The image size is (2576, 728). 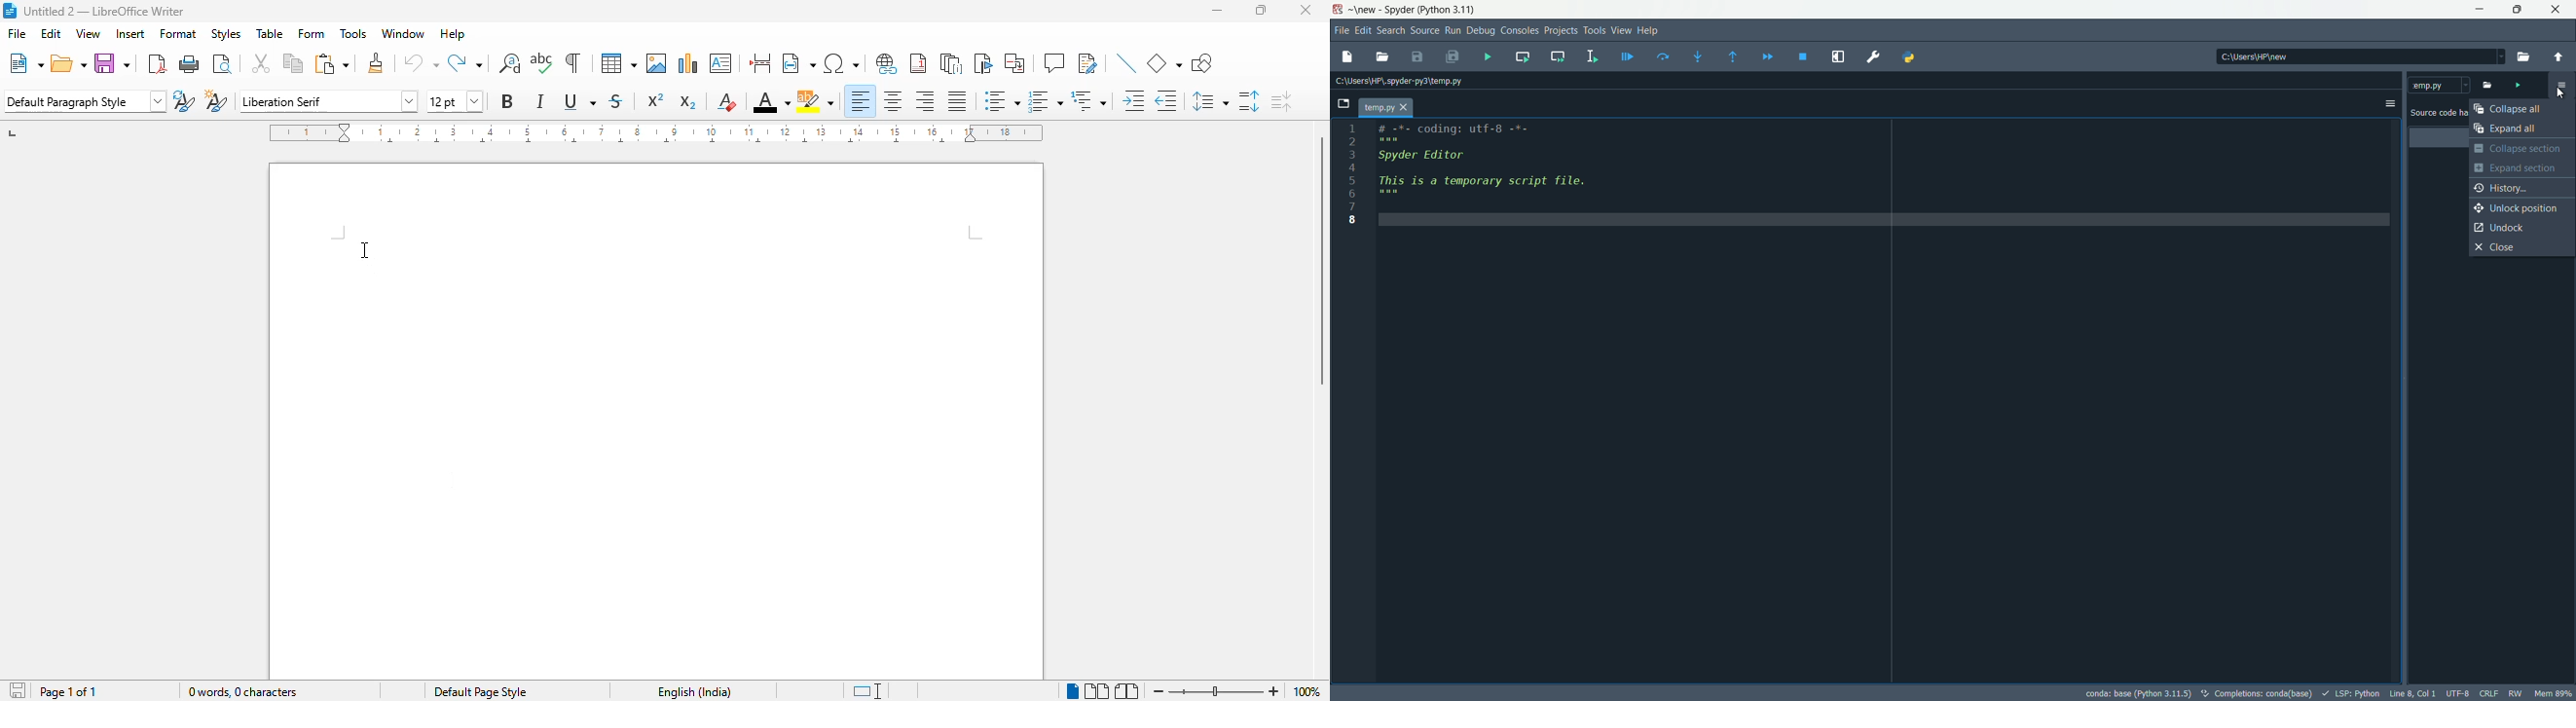 What do you see at coordinates (894, 101) in the screenshot?
I see `align center` at bounding box center [894, 101].